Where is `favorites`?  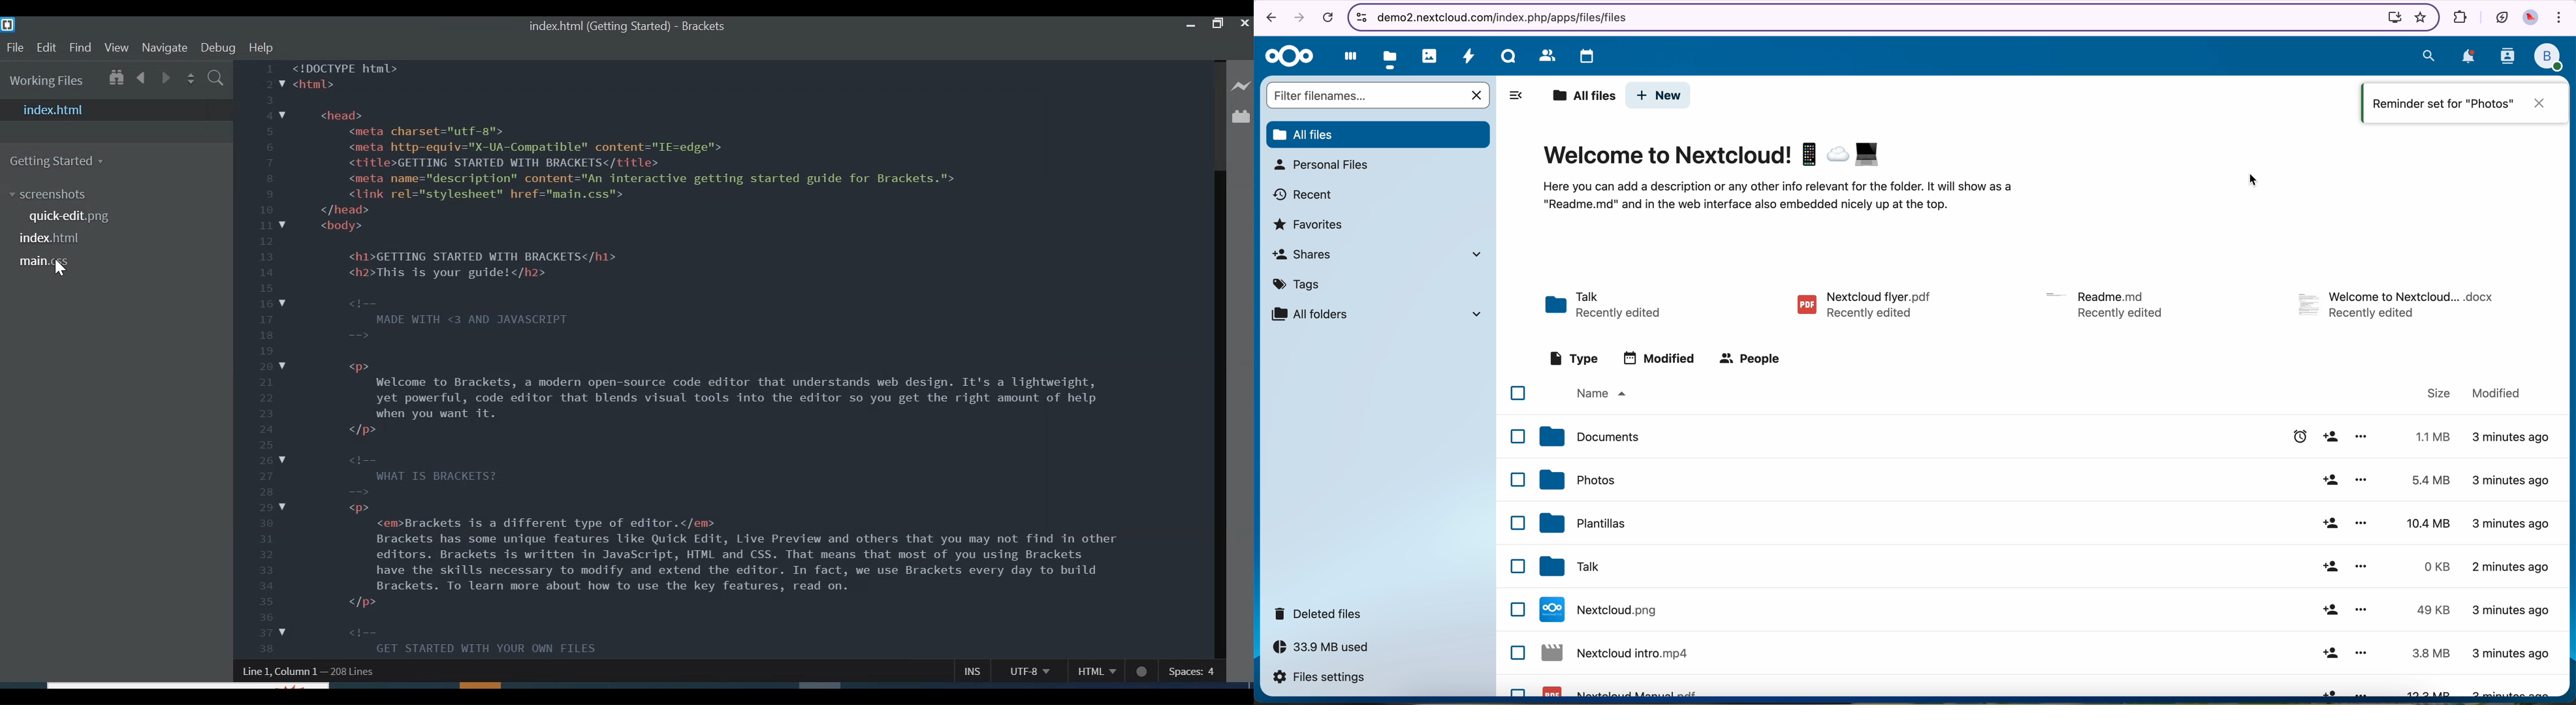 favorites is located at coordinates (2418, 17).